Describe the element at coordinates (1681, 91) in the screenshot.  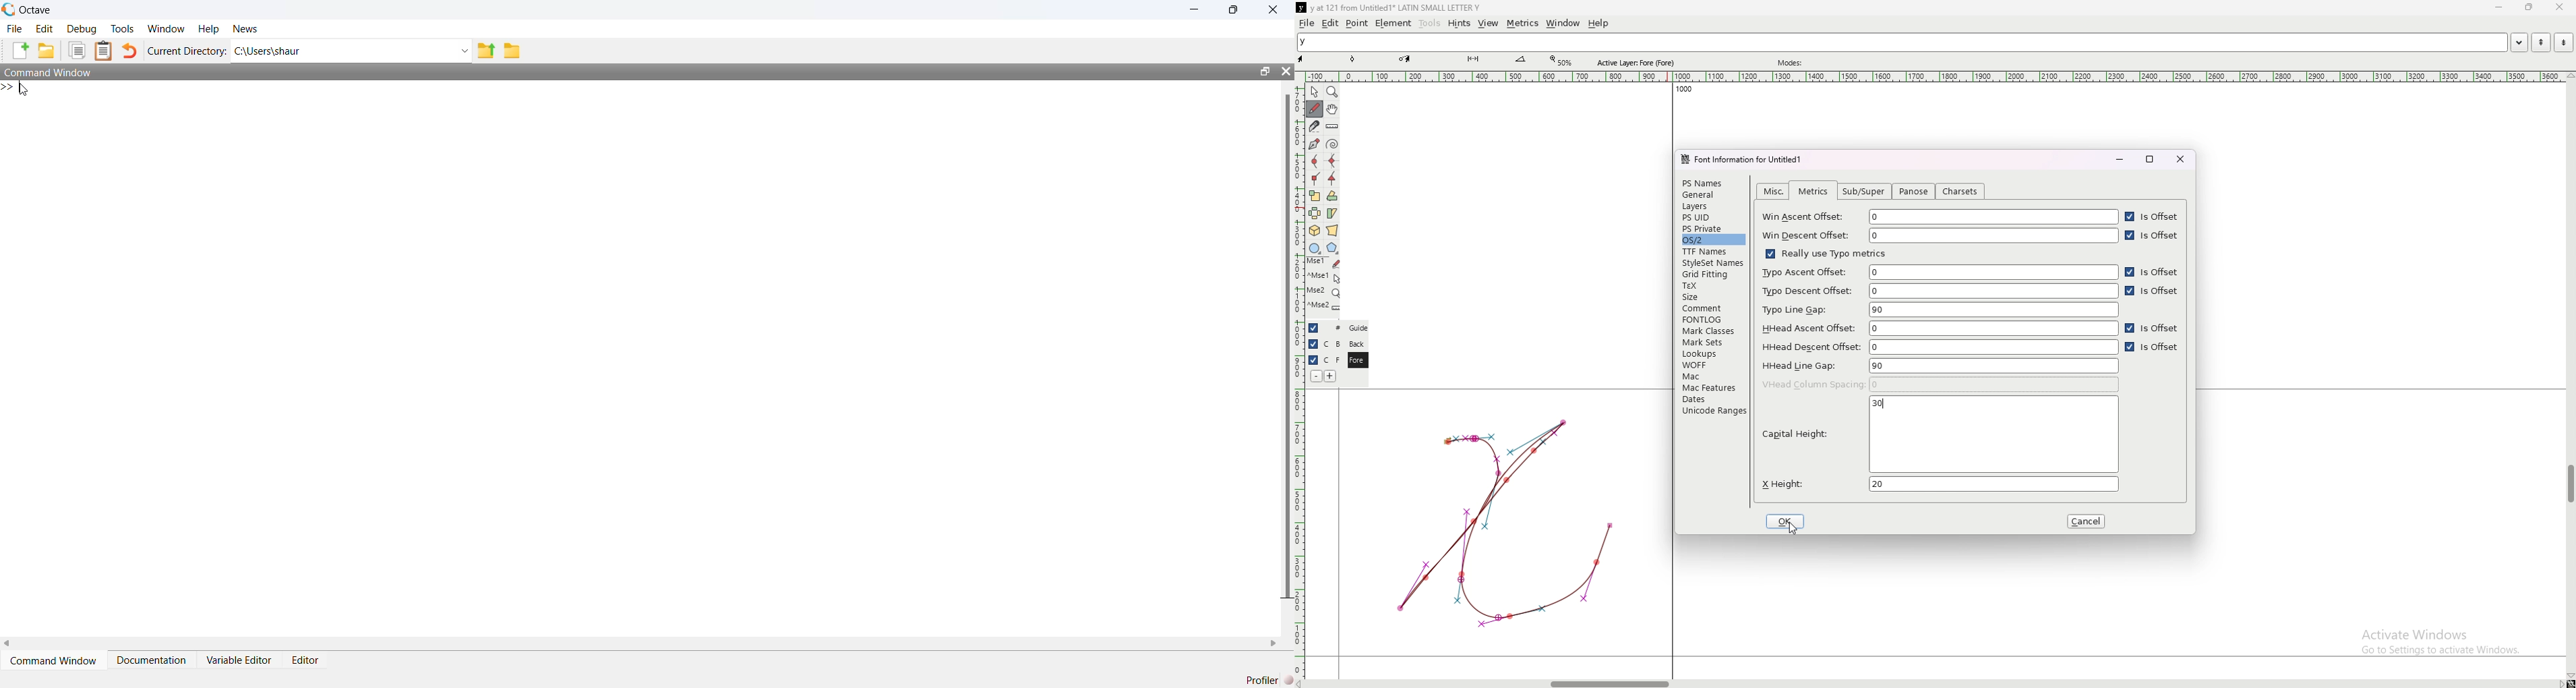
I see `1000` at that location.